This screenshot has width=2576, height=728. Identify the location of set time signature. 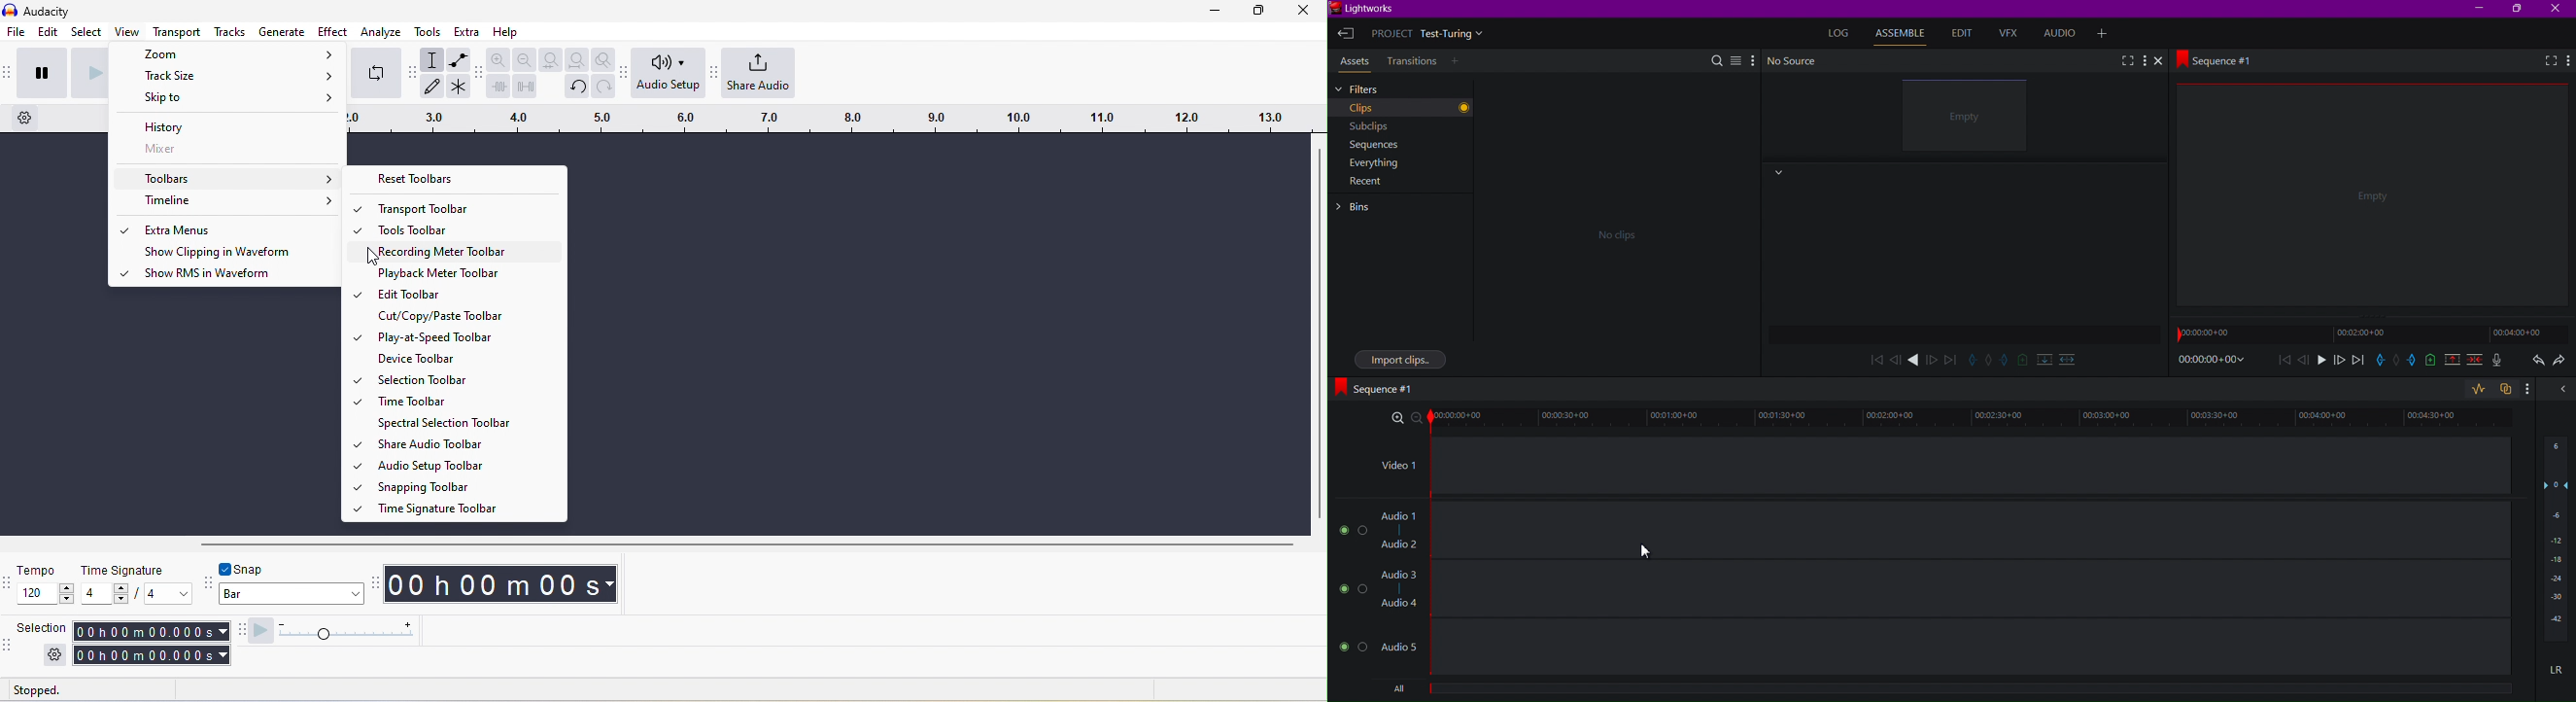
(105, 593).